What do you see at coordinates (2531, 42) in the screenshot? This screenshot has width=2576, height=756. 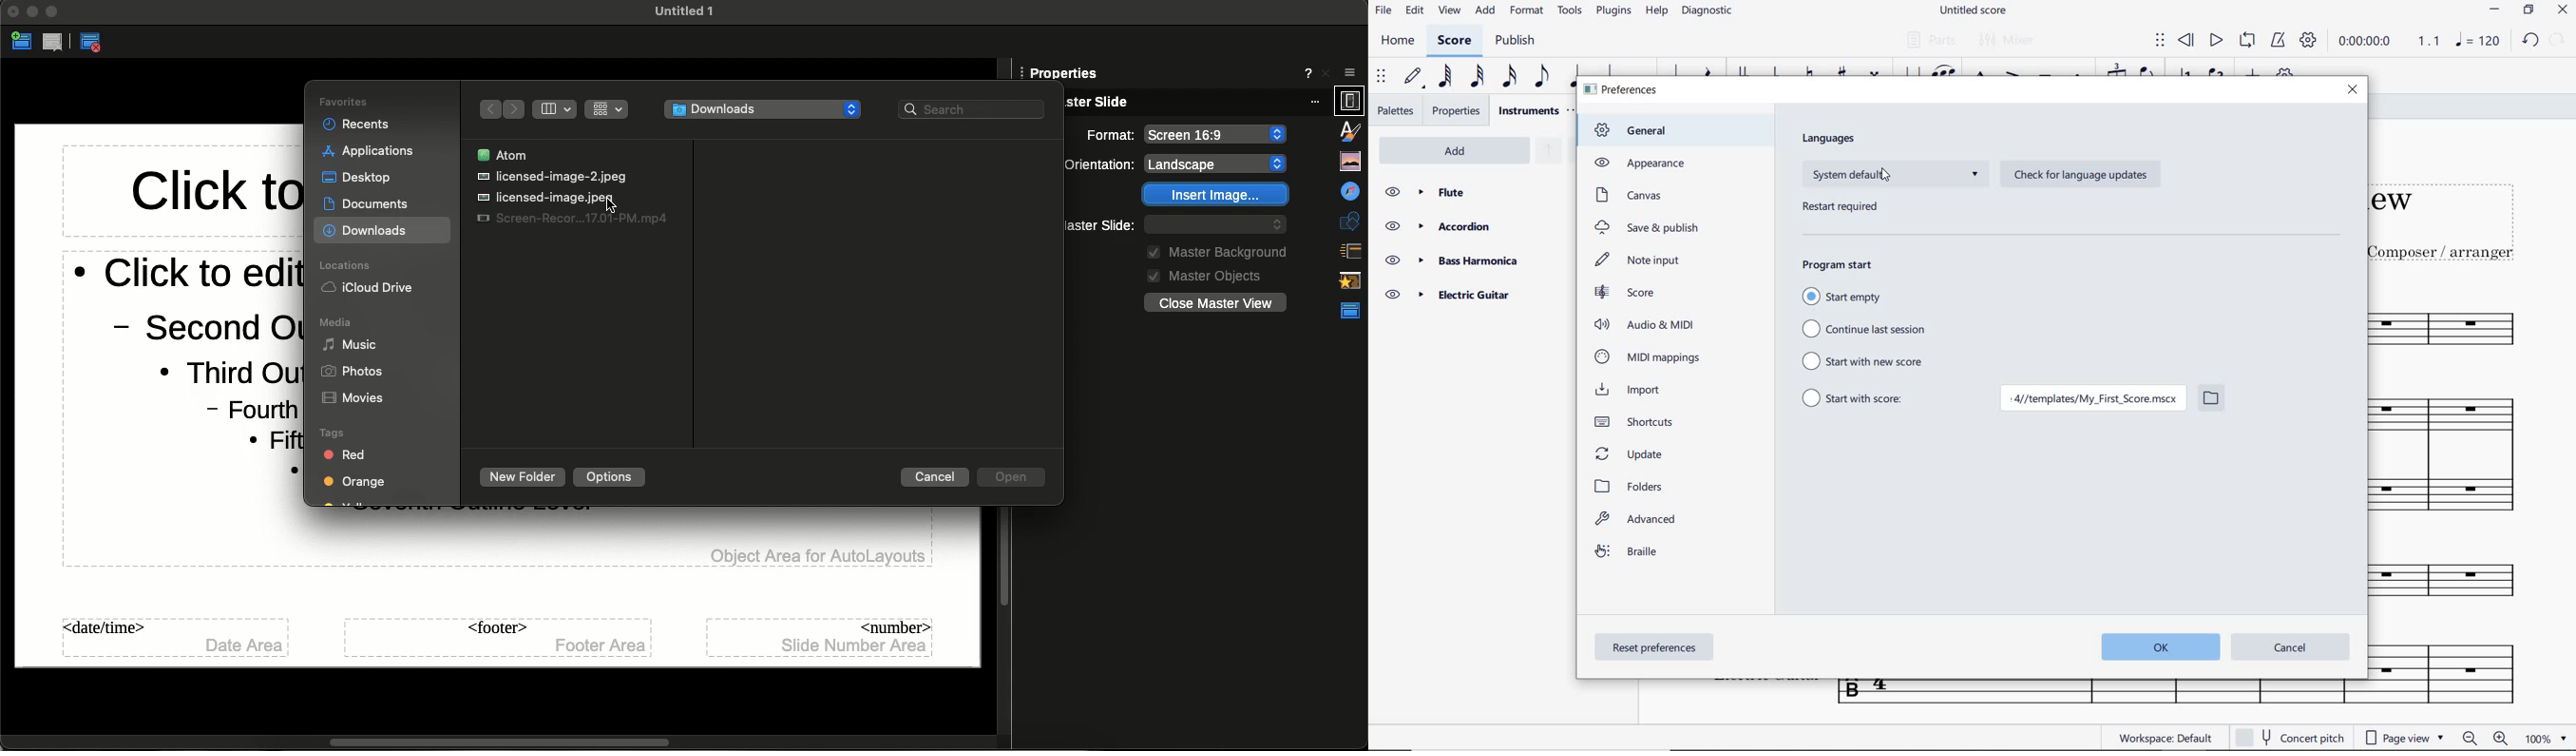 I see `UNDO` at bounding box center [2531, 42].